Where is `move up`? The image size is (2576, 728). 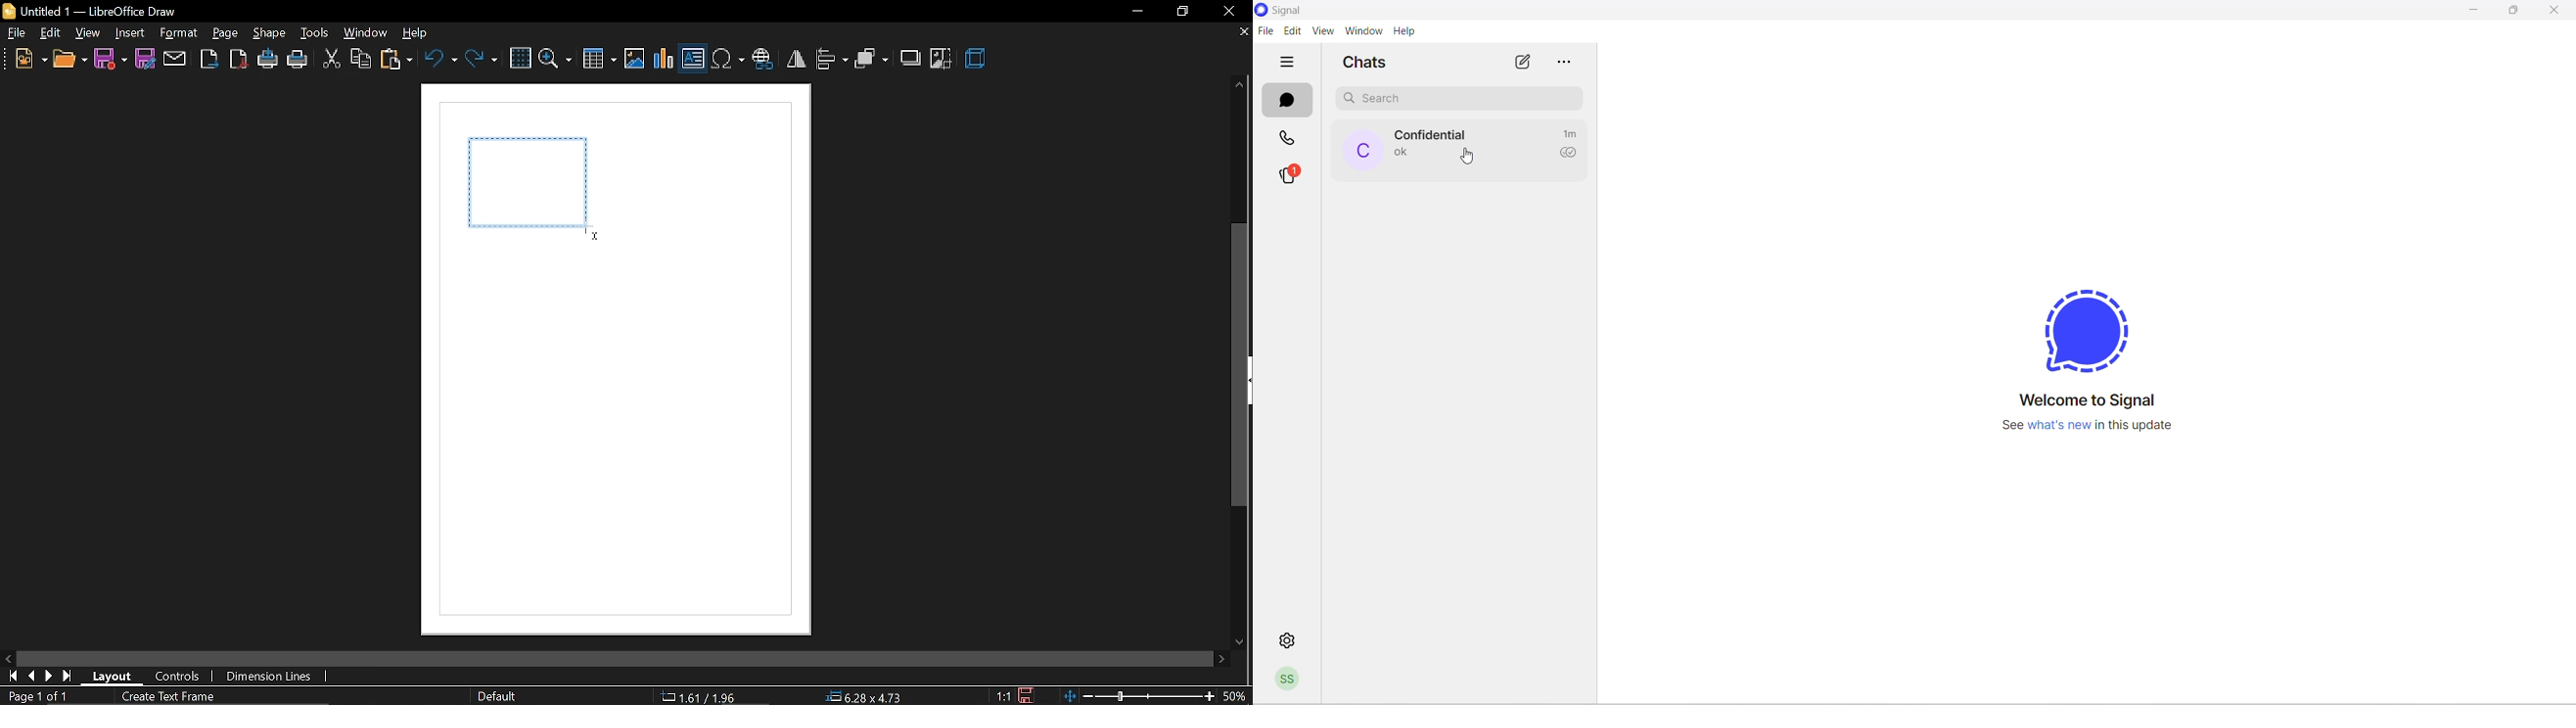
move up is located at coordinates (1235, 85).